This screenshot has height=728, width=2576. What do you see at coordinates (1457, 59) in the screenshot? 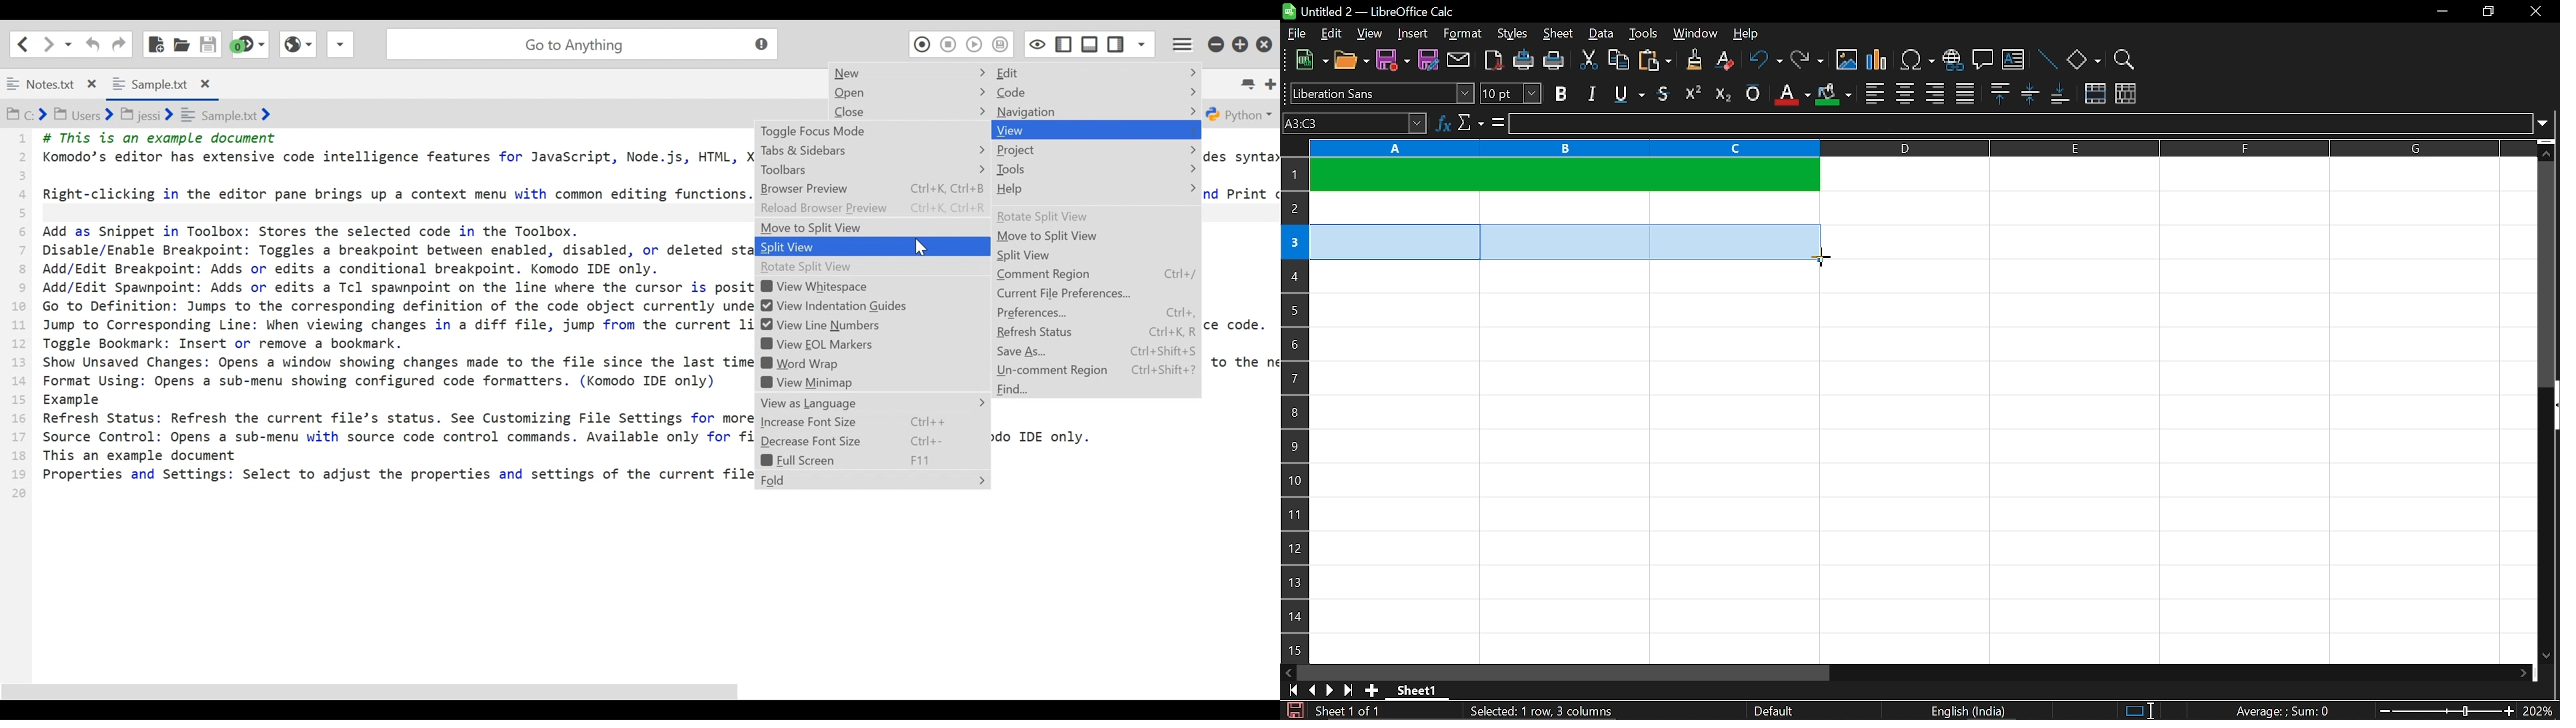
I see `attach` at bounding box center [1457, 59].